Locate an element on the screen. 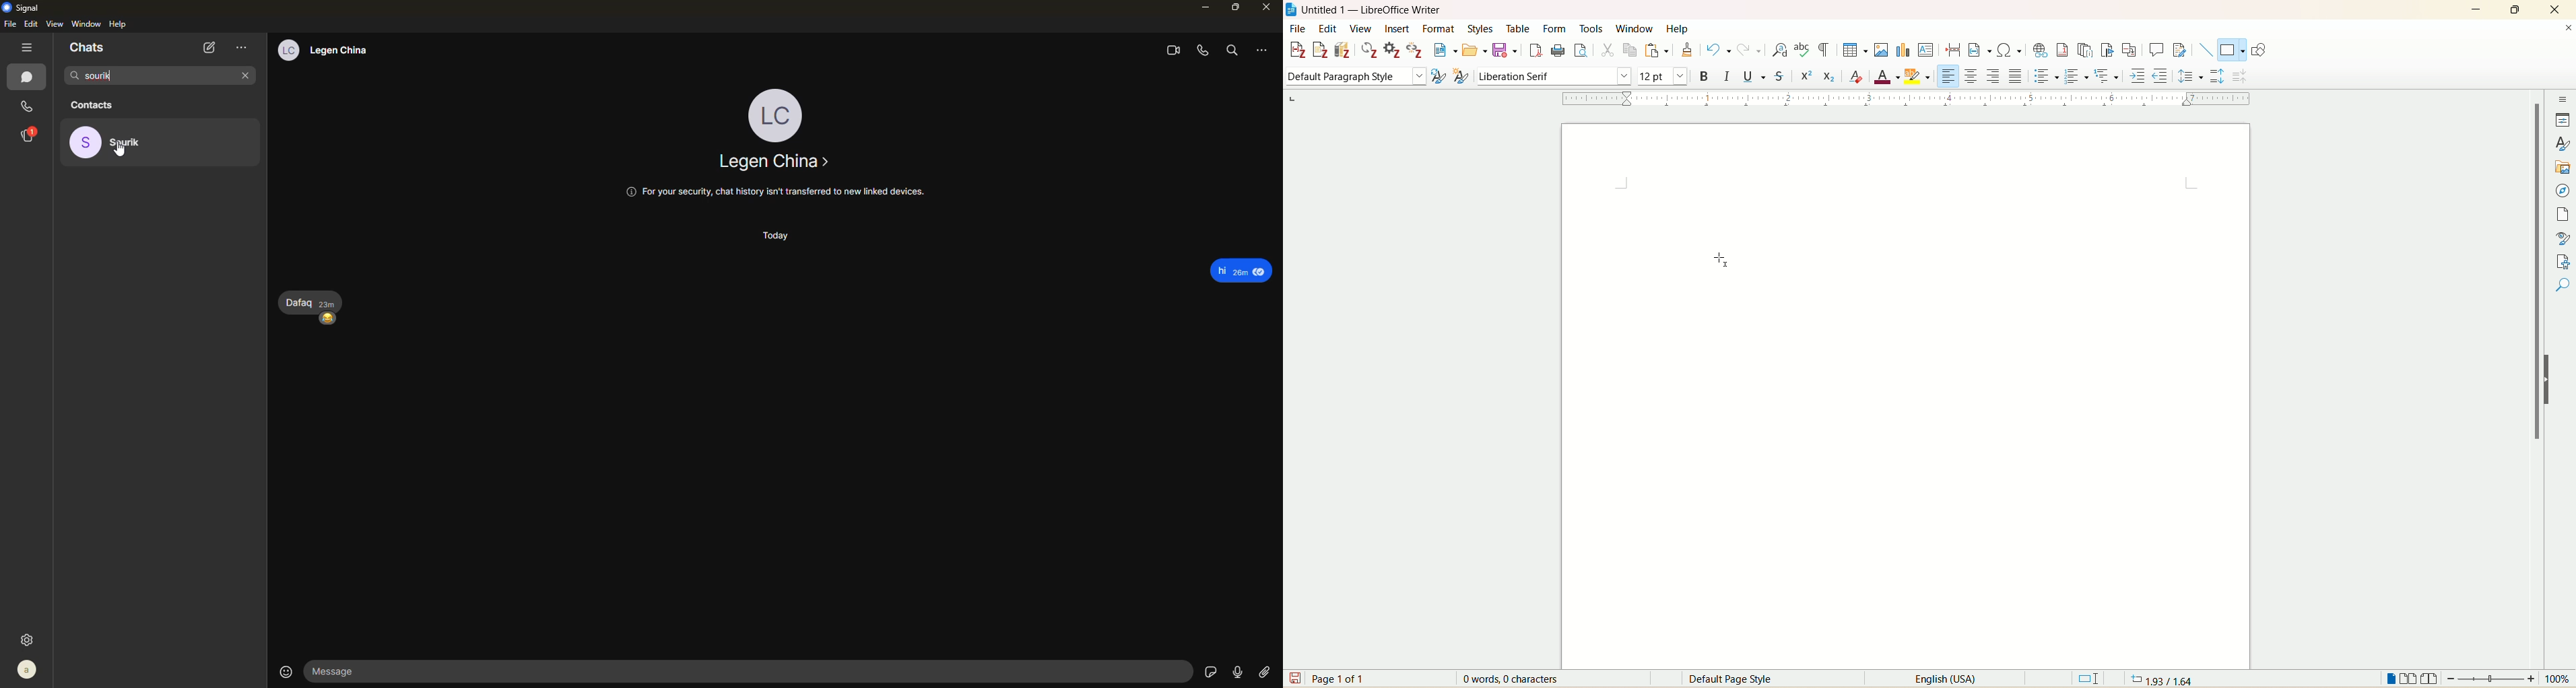 This screenshot has width=2576, height=700. view is located at coordinates (54, 23).